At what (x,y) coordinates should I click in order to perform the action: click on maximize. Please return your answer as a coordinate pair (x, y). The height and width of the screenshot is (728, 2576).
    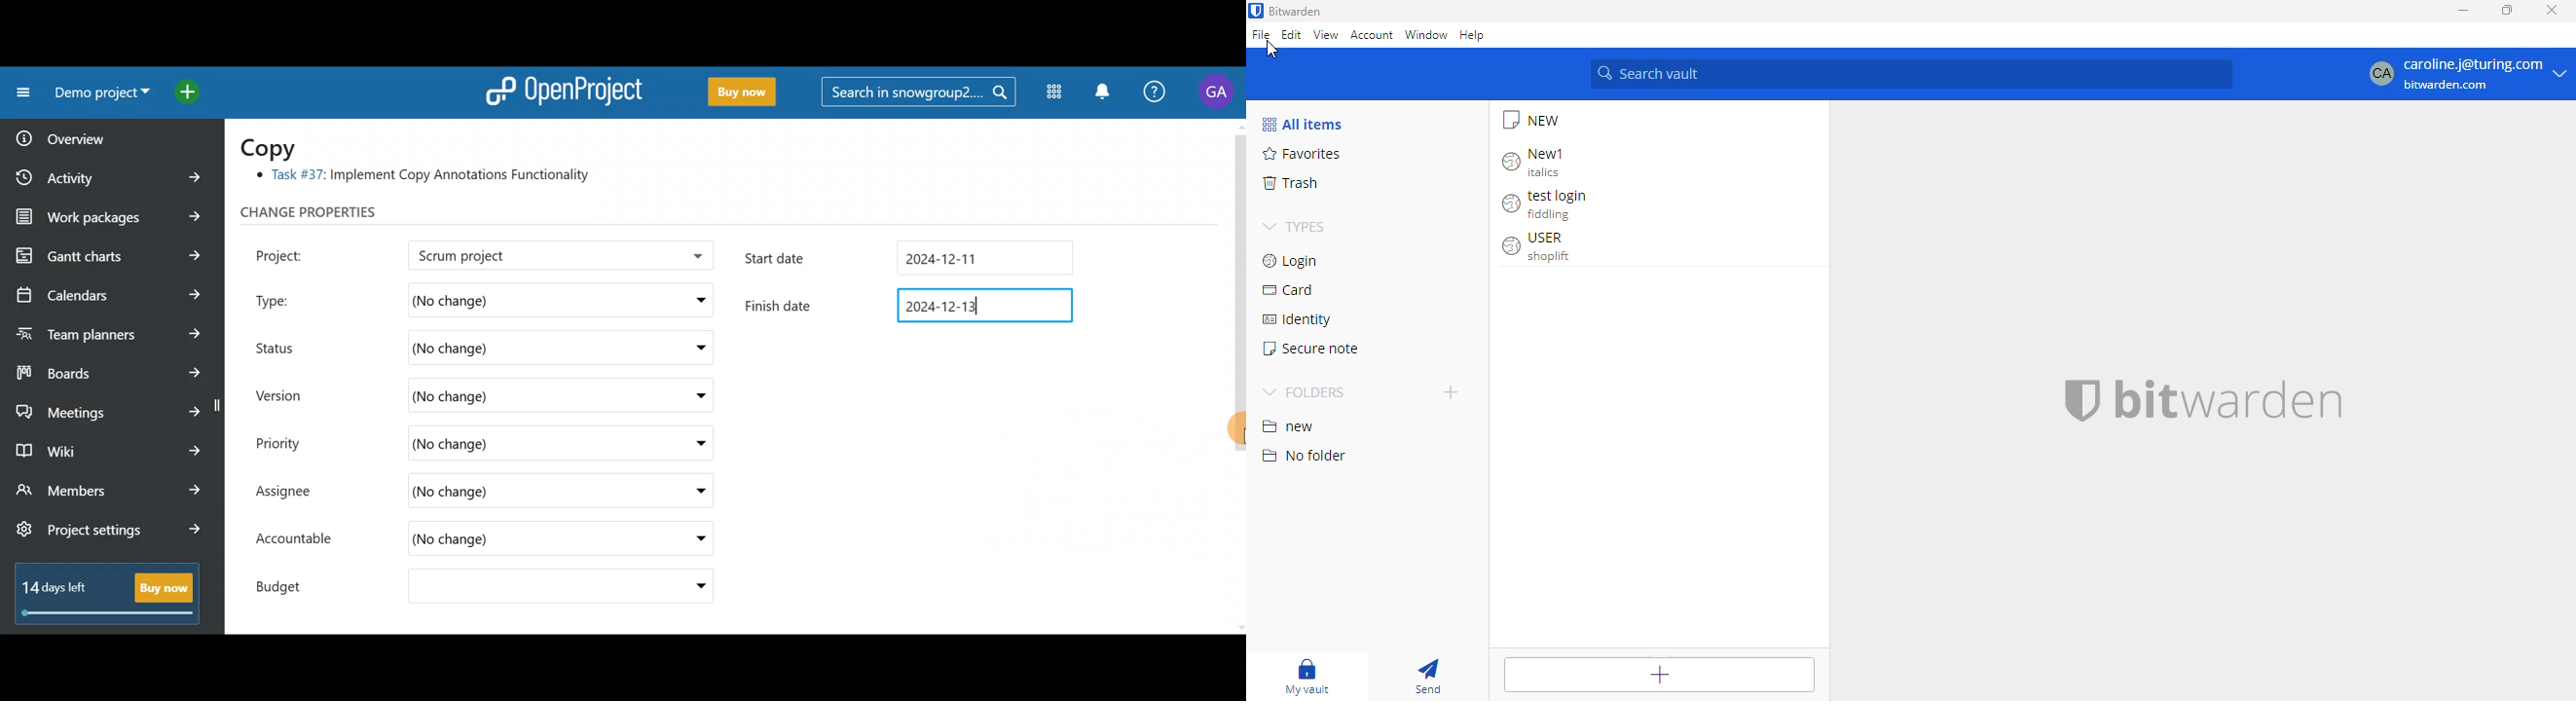
    Looking at the image, I should click on (2507, 11).